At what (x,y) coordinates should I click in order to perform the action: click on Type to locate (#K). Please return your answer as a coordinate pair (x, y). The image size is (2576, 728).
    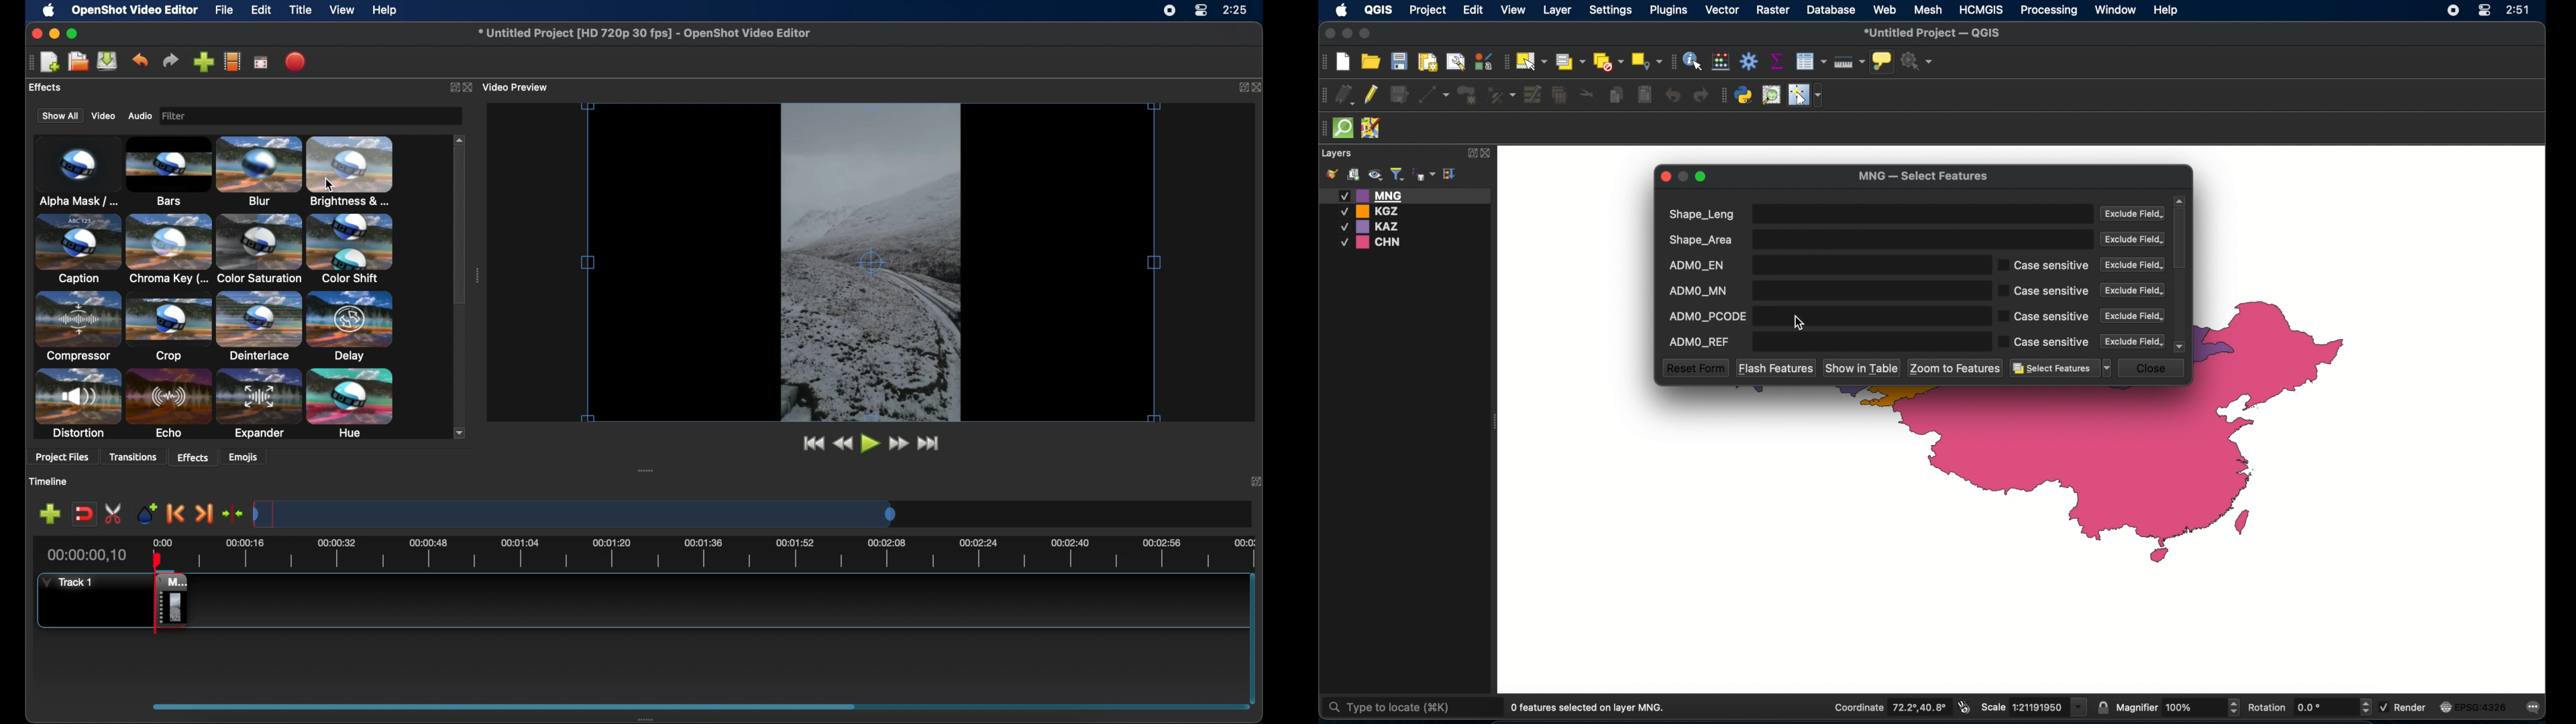
    Looking at the image, I should click on (1400, 709).